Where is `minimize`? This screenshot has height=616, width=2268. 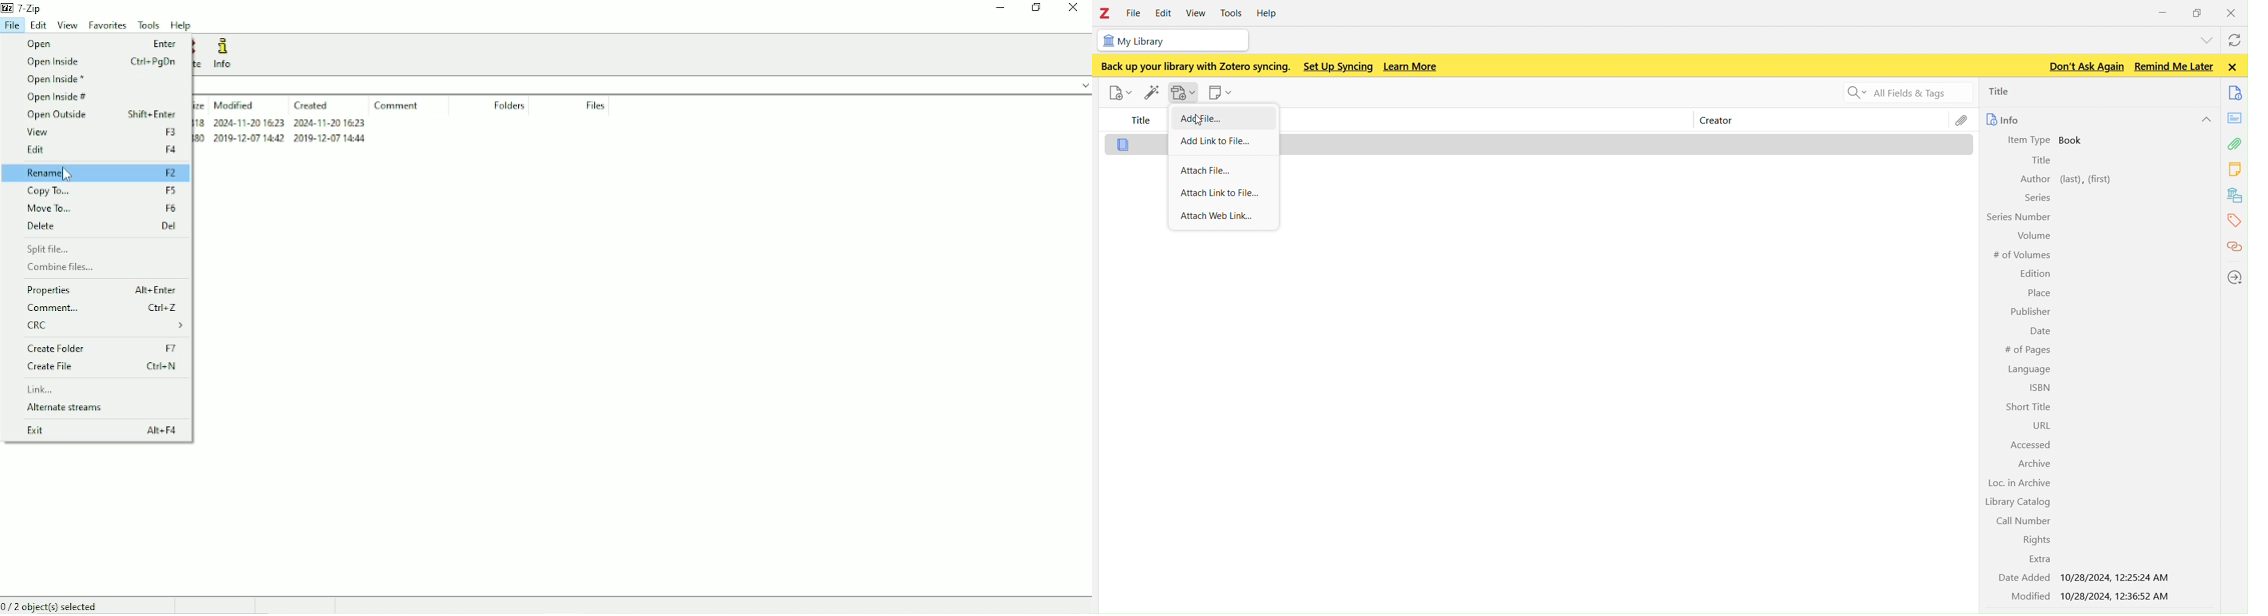
minimize is located at coordinates (2164, 10).